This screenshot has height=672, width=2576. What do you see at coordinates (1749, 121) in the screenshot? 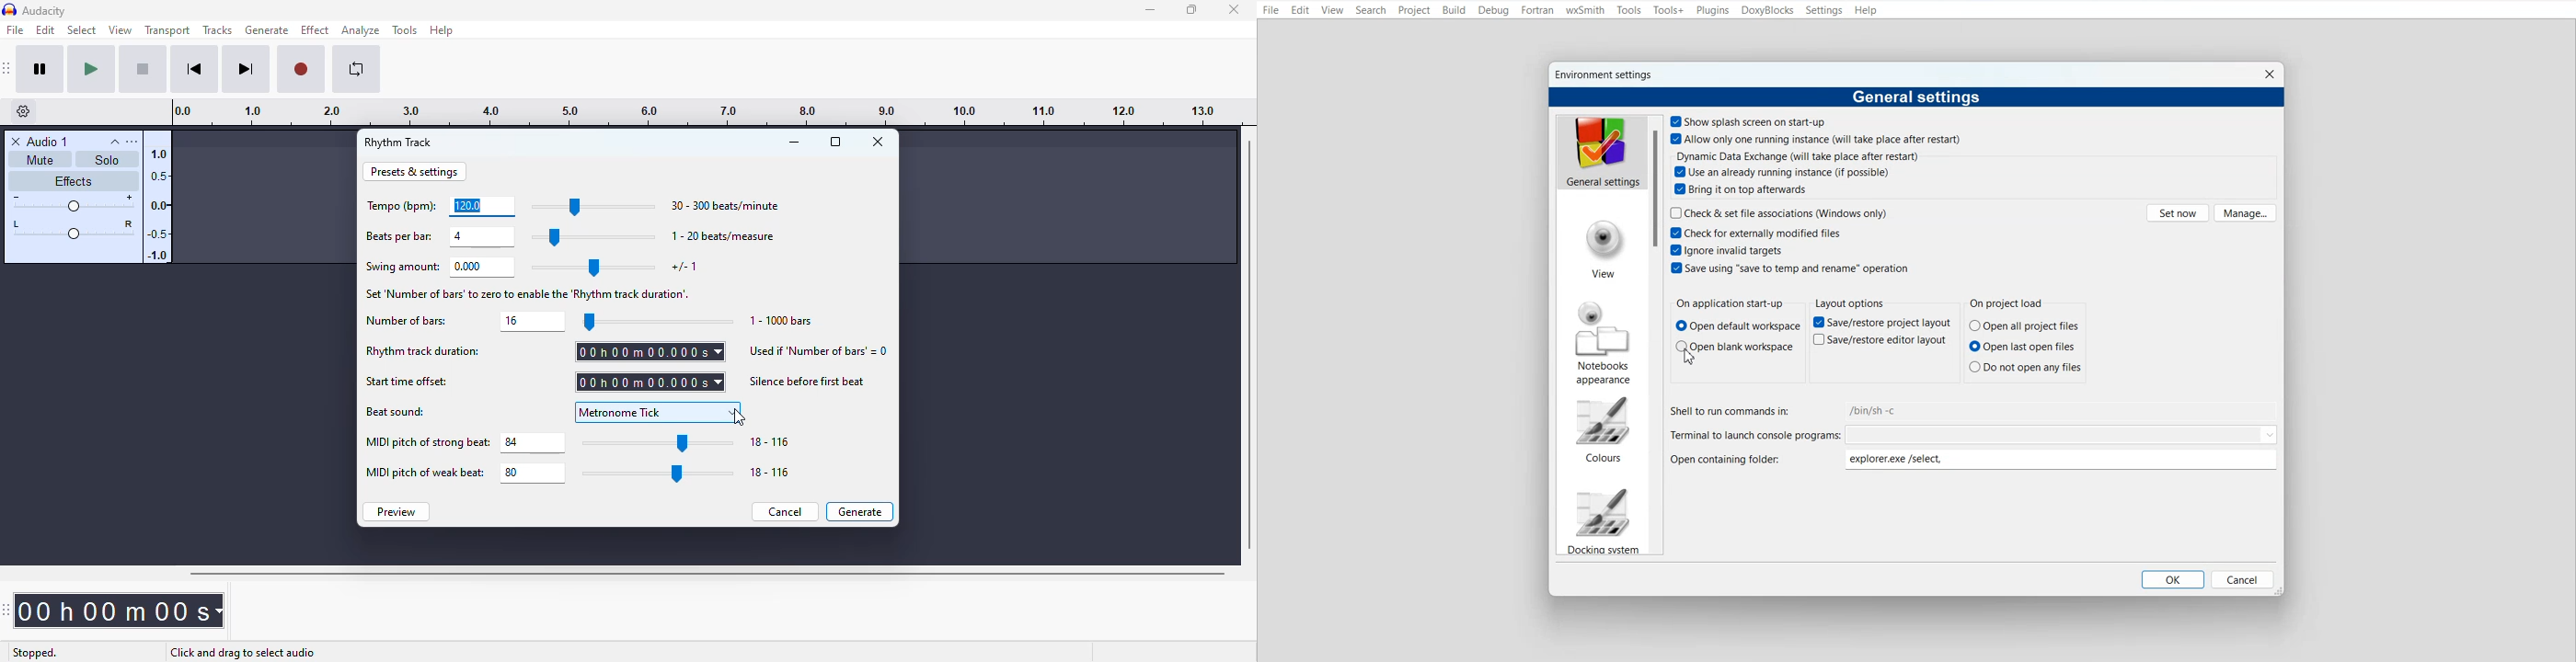
I see `Show splash screen on start-up` at bounding box center [1749, 121].